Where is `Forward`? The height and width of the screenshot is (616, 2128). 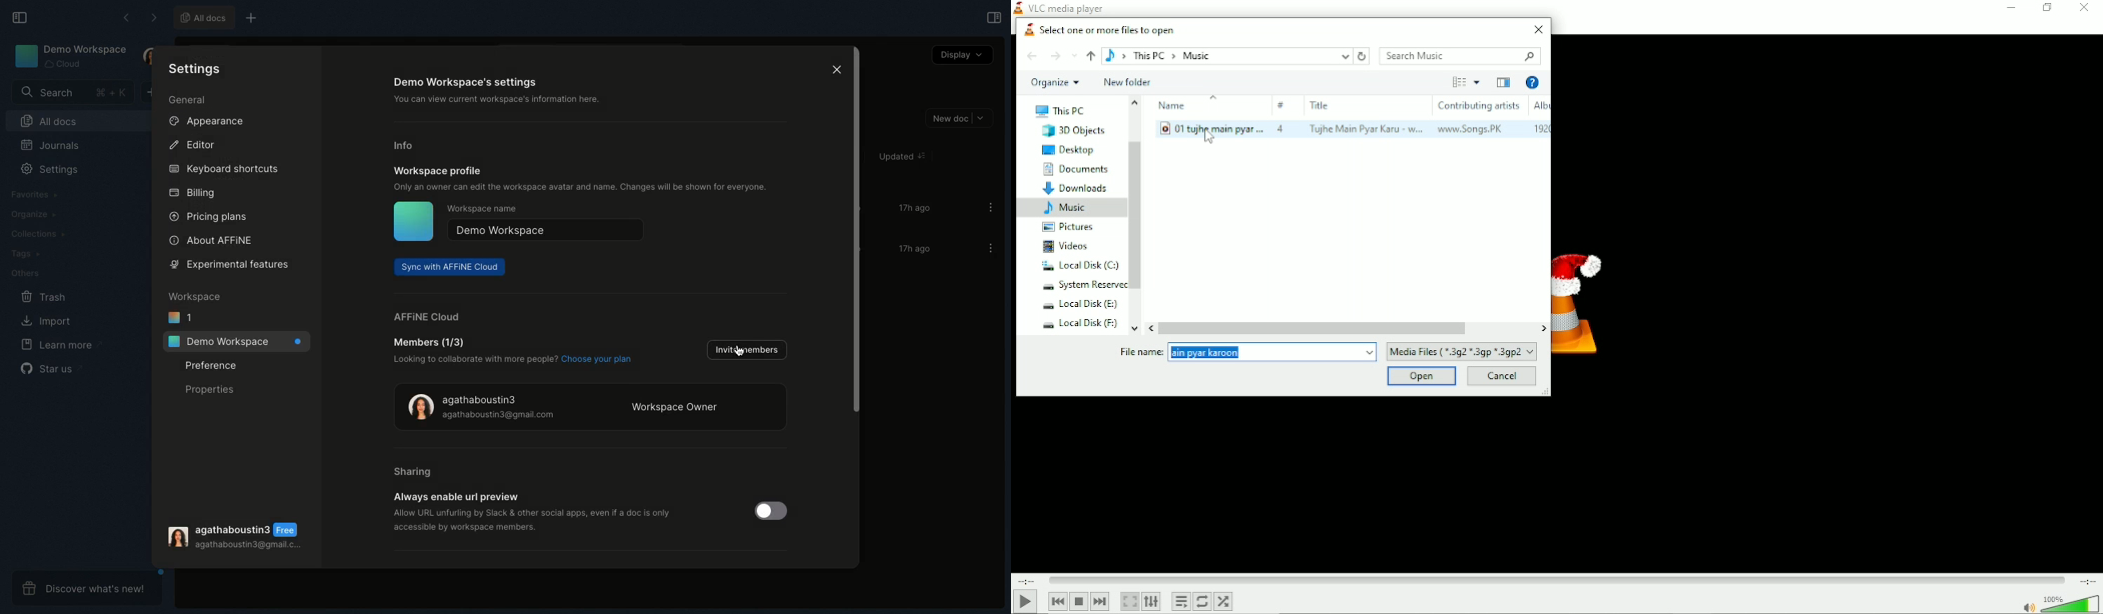
Forward is located at coordinates (1054, 56).